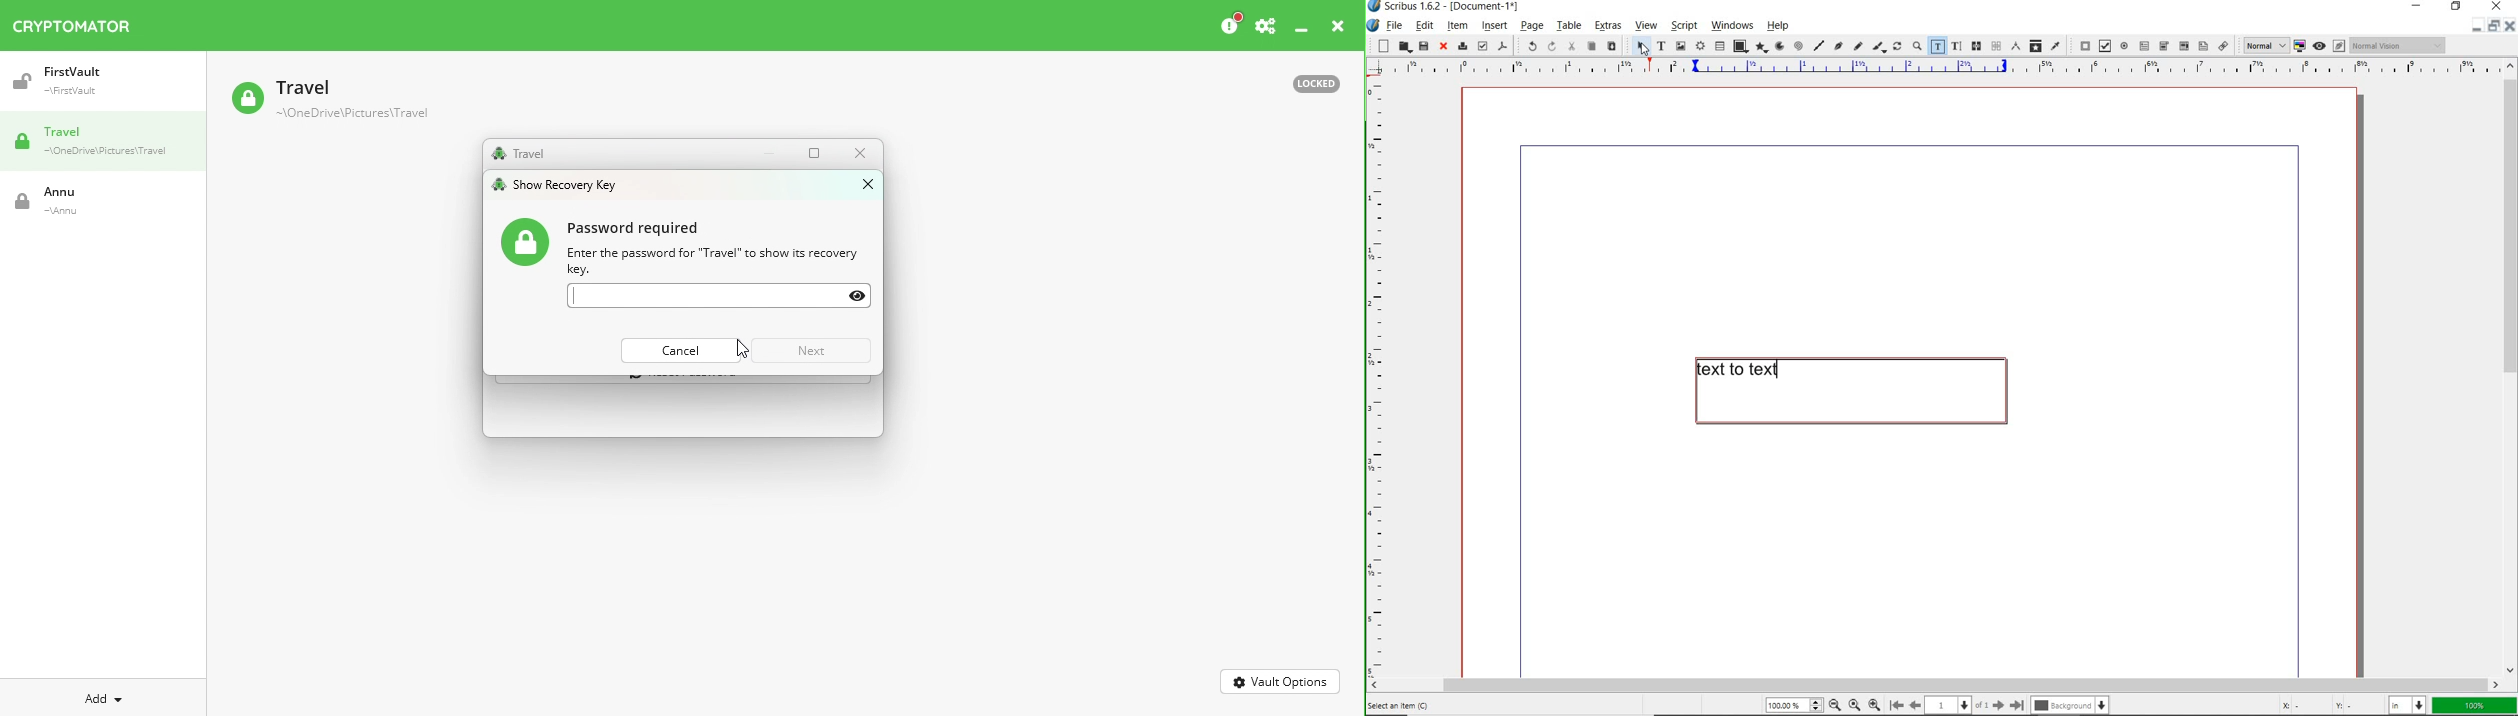 Image resolution: width=2520 pixels, height=728 pixels. I want to click on rotate item, so click(1898, 47).